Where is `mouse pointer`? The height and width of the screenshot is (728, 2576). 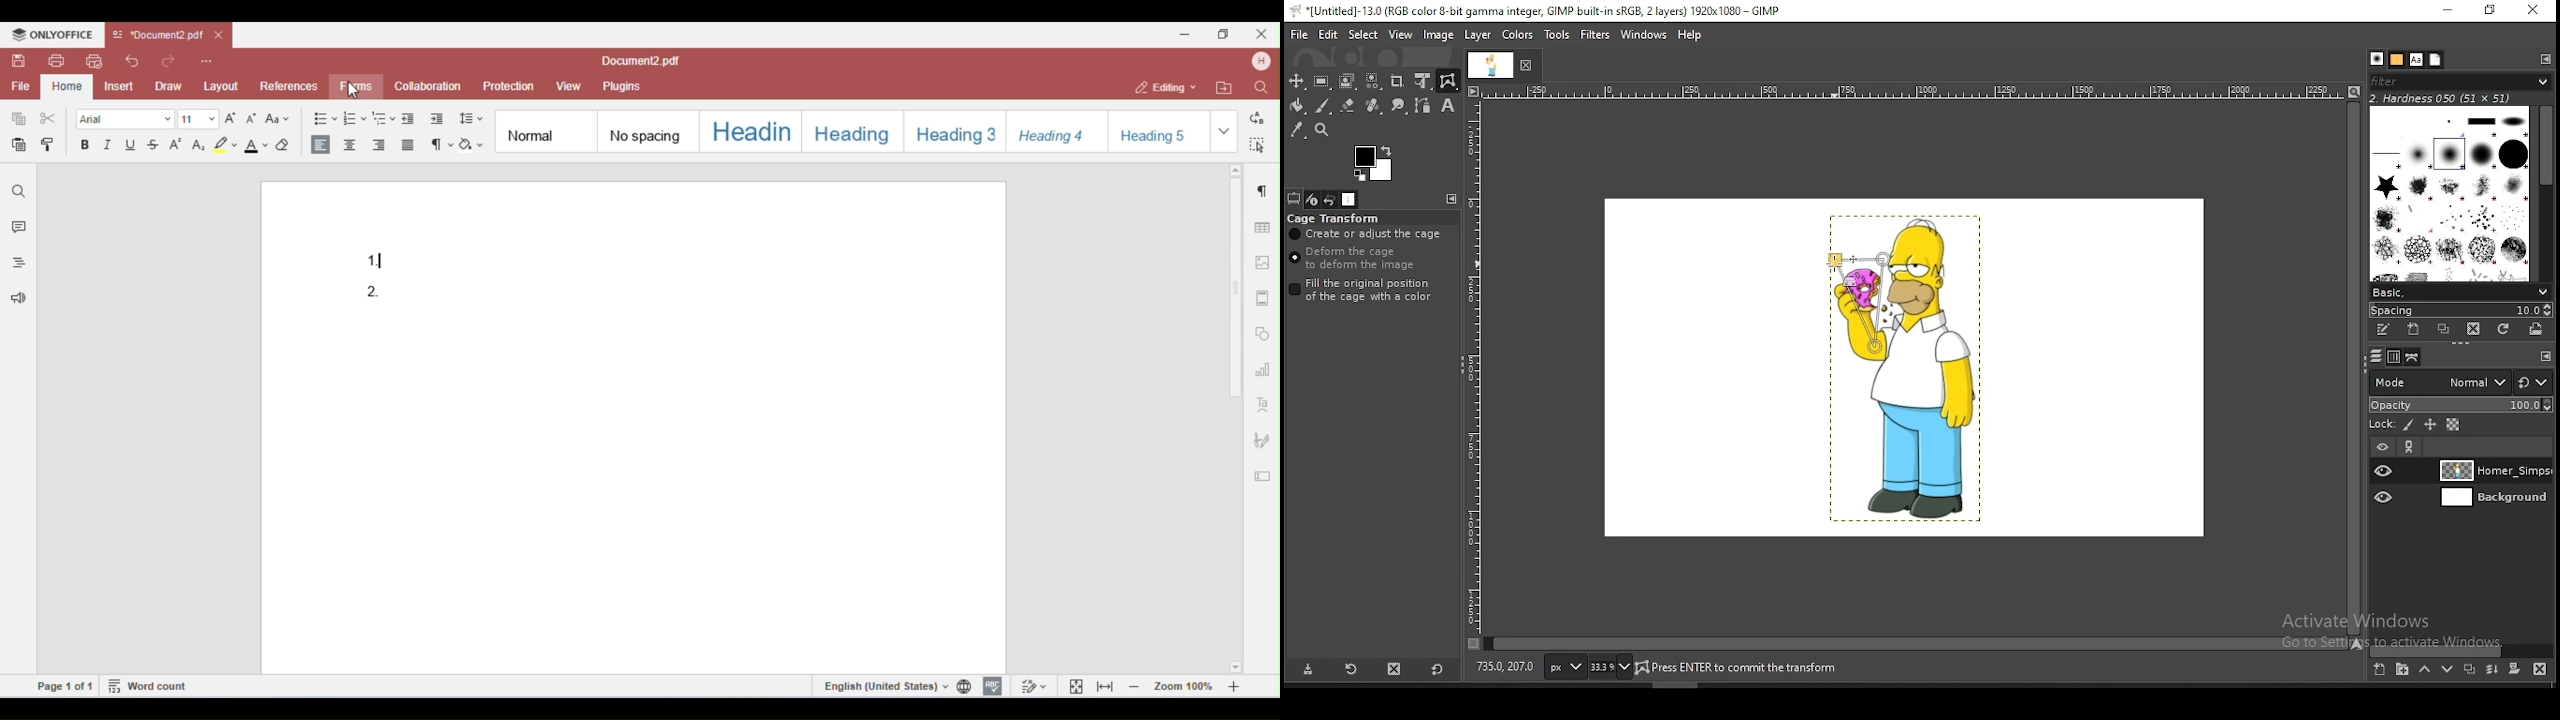 mouse pointer is located at coordinates (1833, 264).